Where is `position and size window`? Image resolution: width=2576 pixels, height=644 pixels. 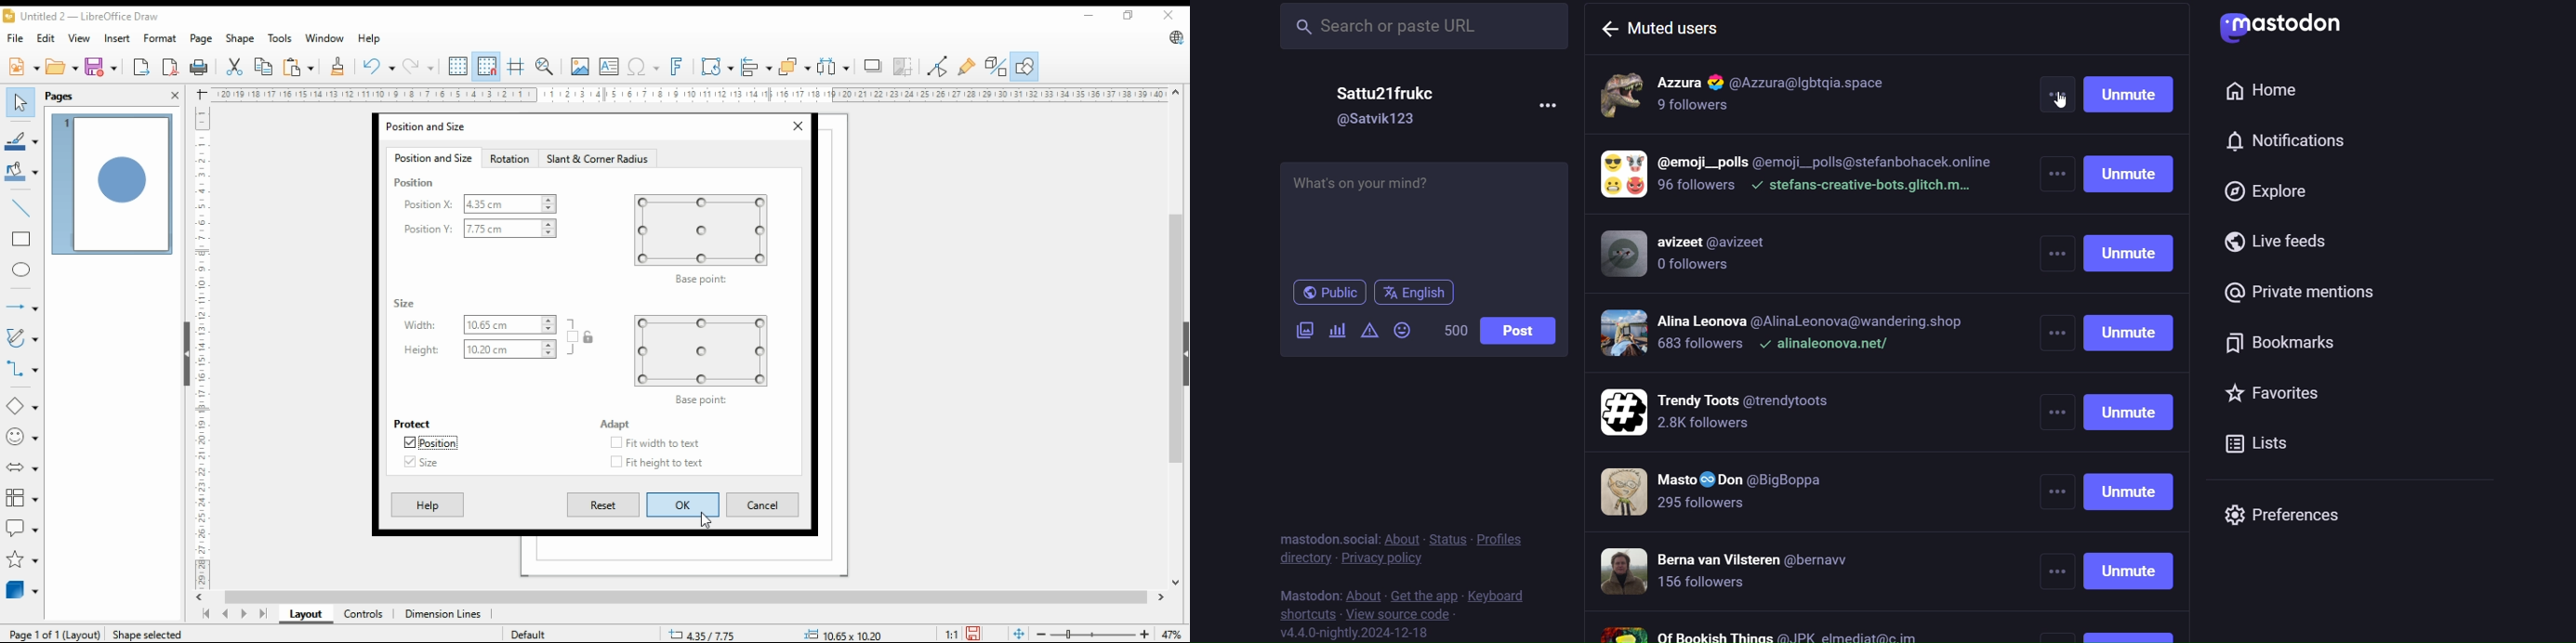
position and size window is located at coordinates (443, 125).